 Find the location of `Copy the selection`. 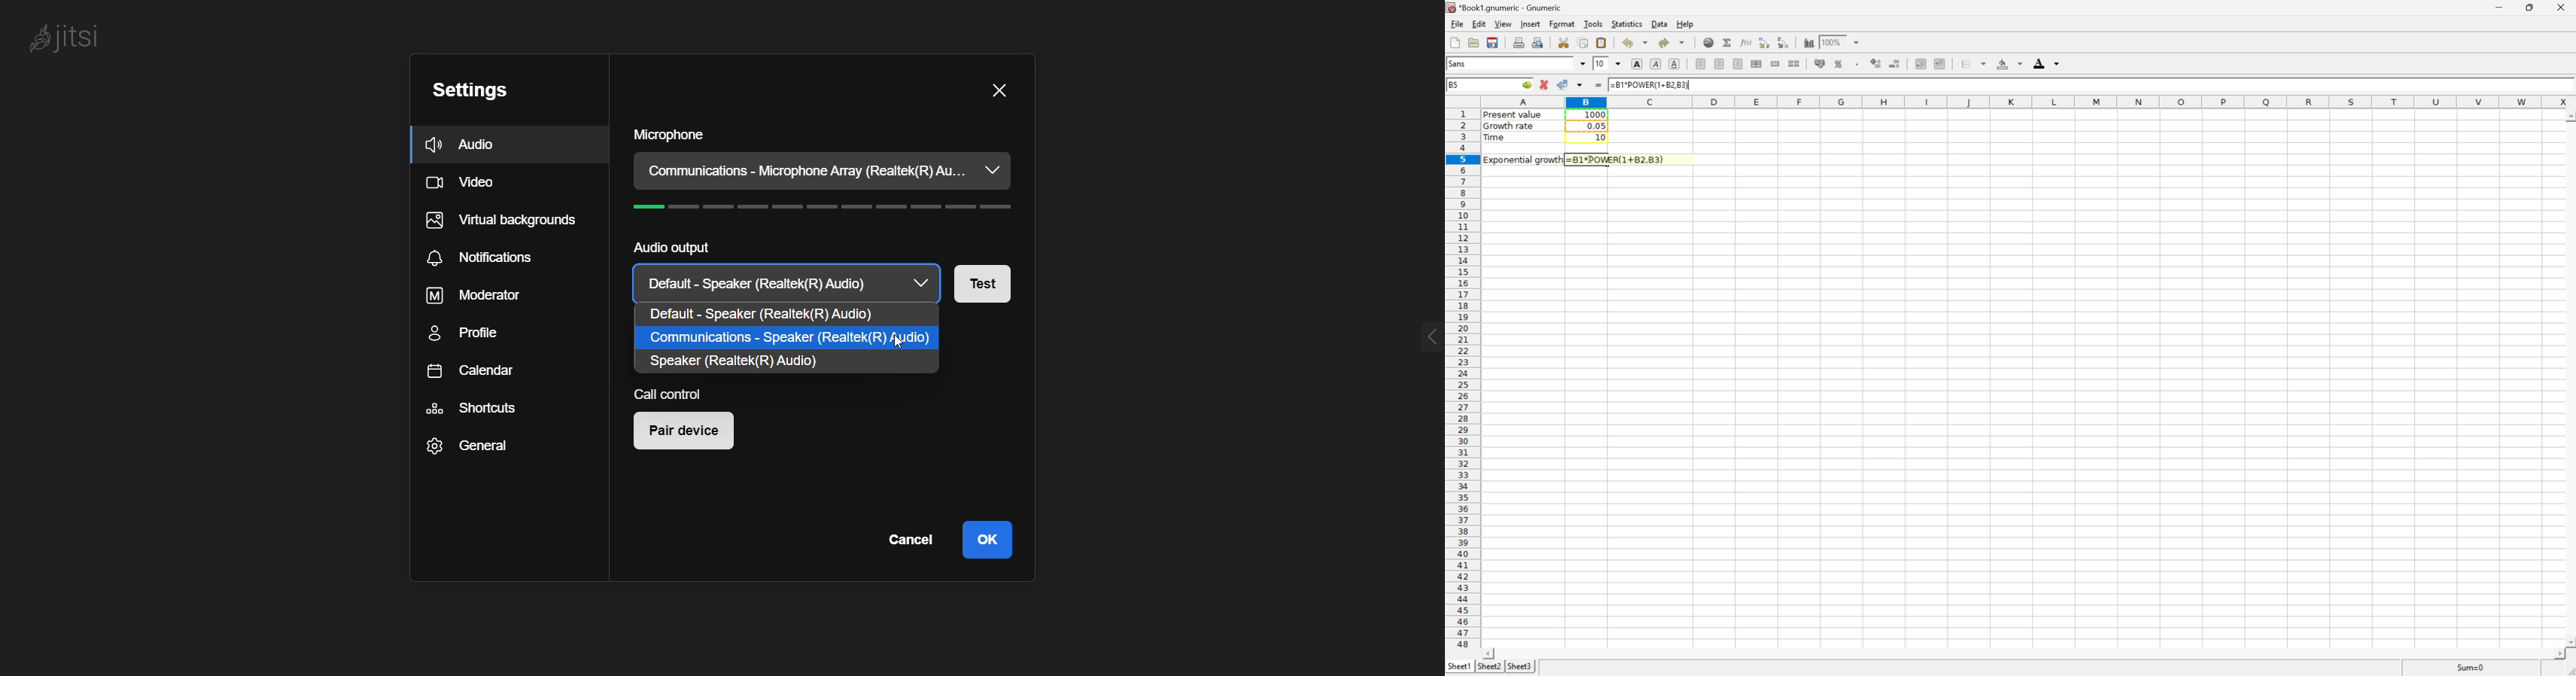

Copy the selection is located at coordinates (1583, 42).